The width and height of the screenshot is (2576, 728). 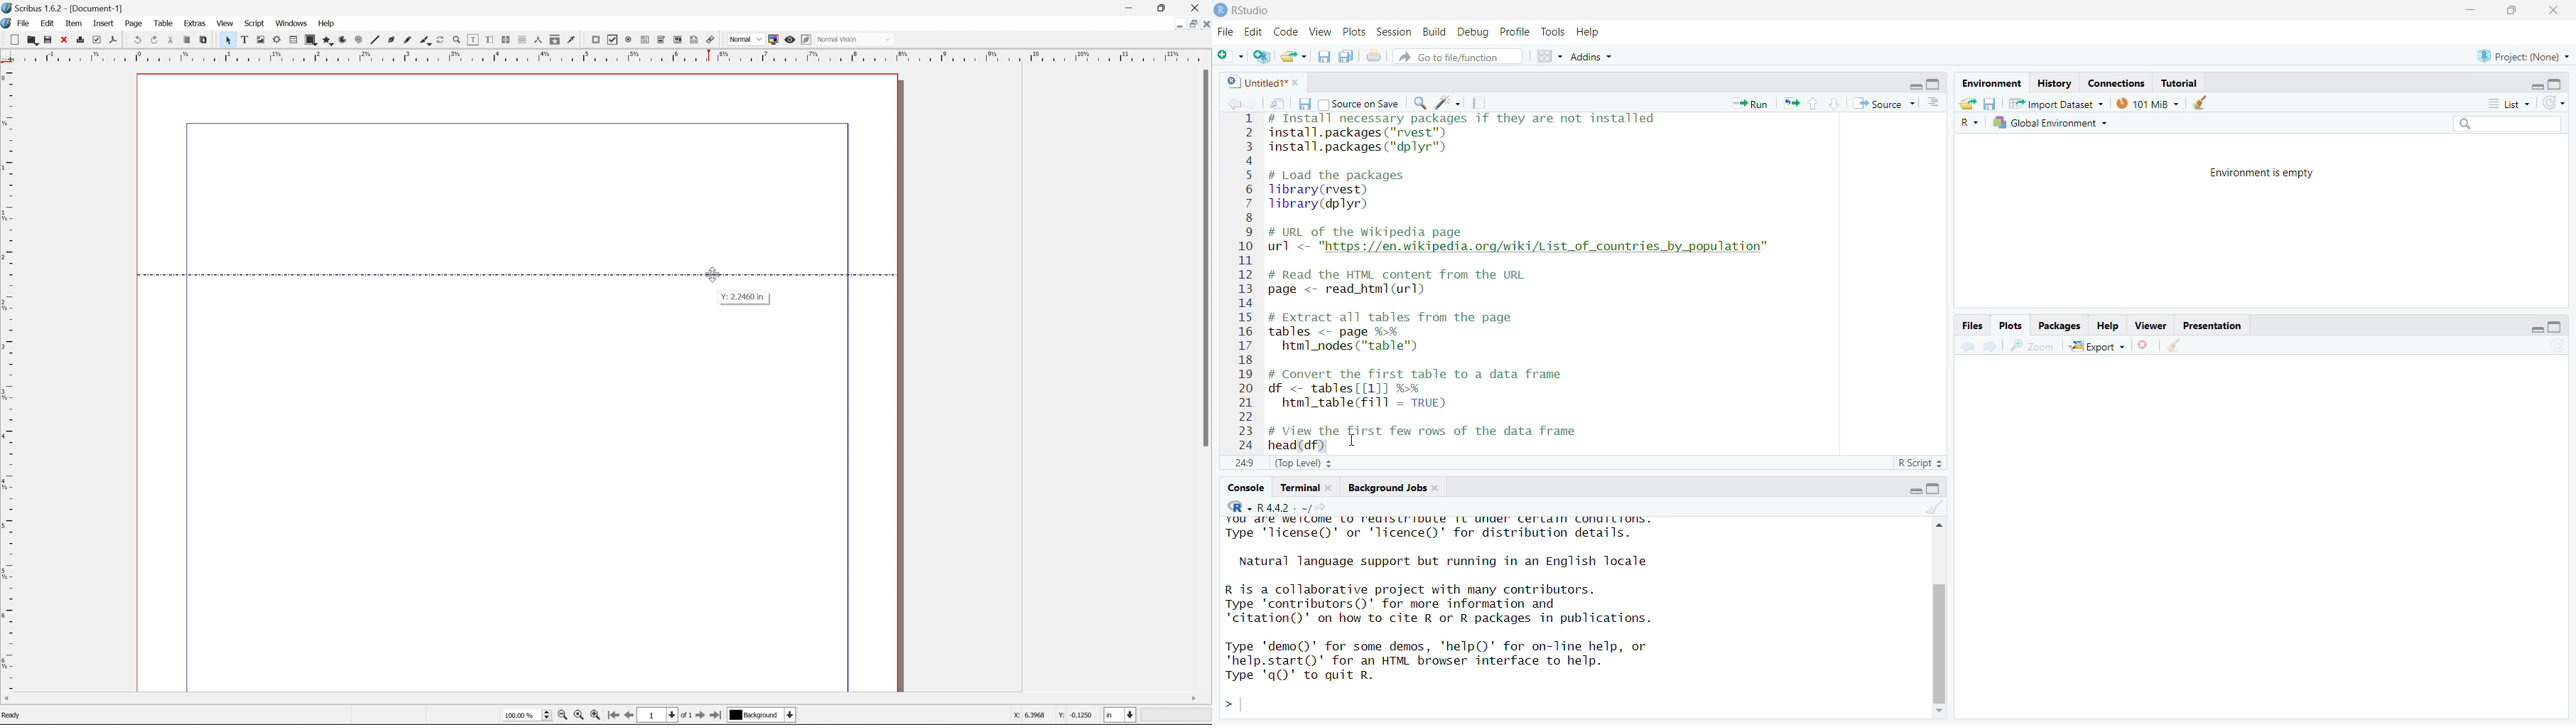 I want to click on Files, so click(x=1973, y=326).